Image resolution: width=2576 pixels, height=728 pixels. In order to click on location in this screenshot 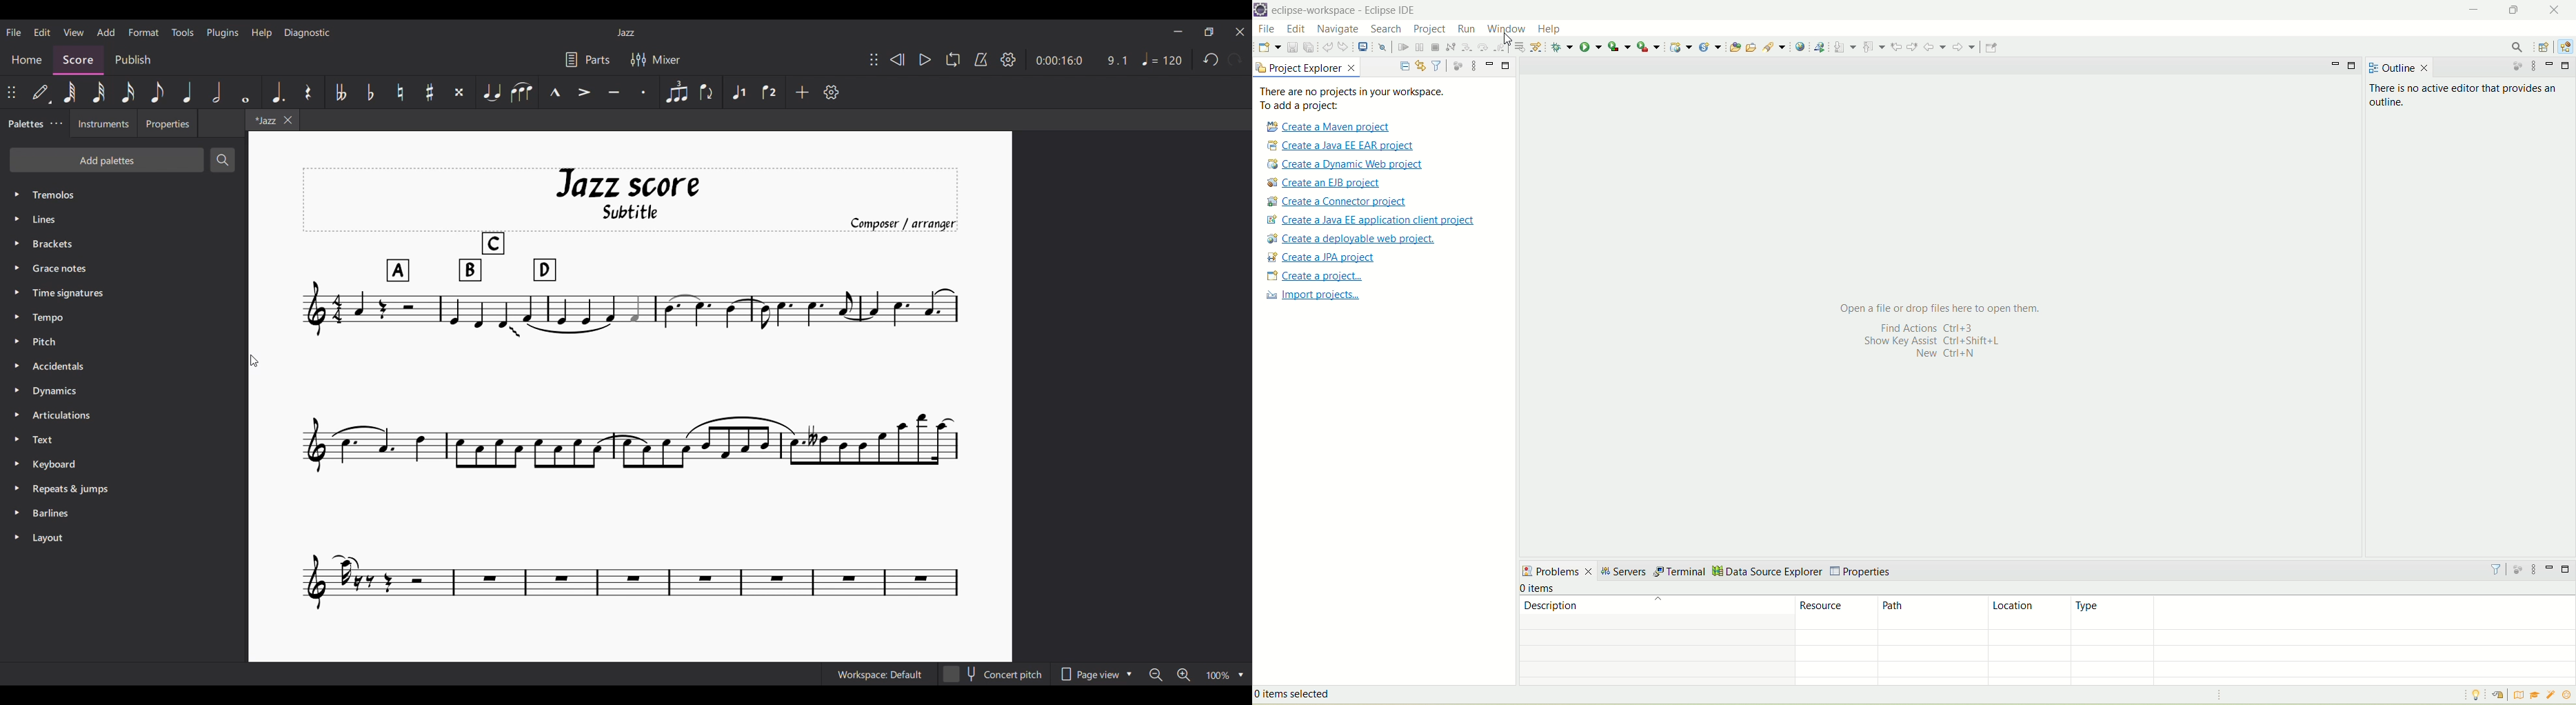, I will do `click(2029, 613)`.